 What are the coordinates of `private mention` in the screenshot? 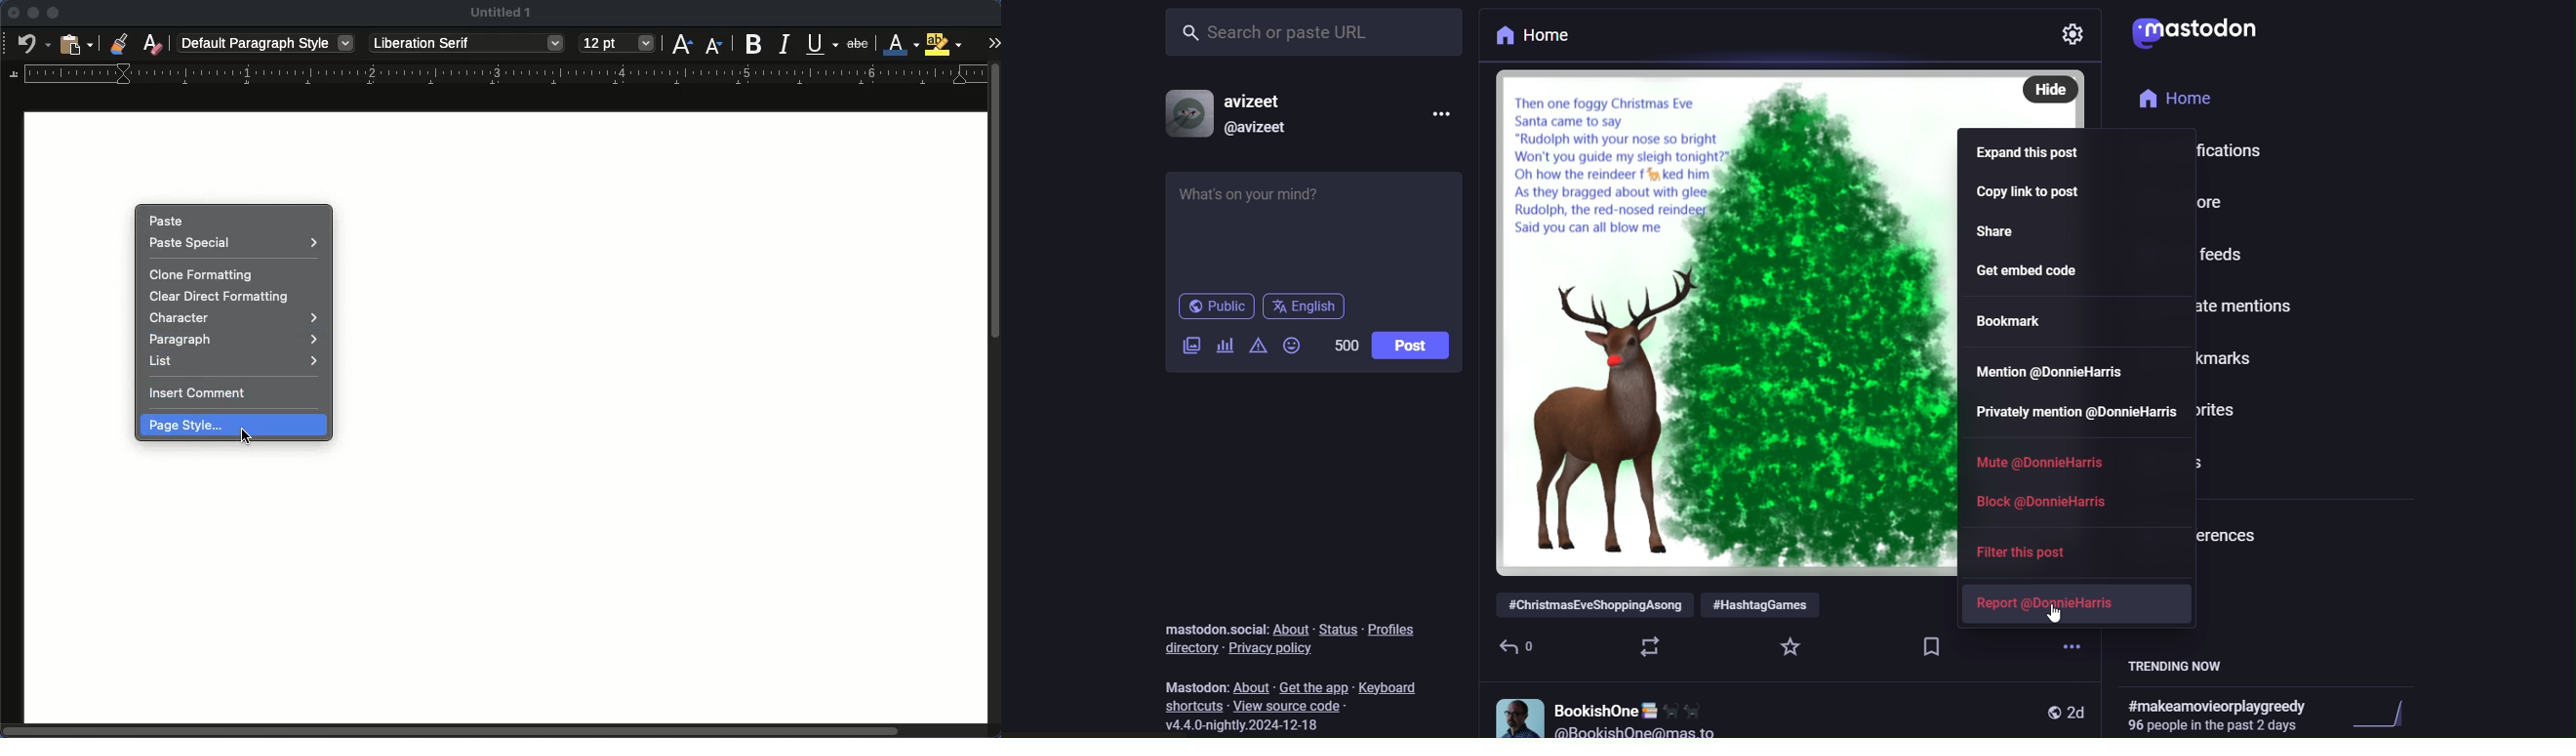 It's located at (2221, 308).